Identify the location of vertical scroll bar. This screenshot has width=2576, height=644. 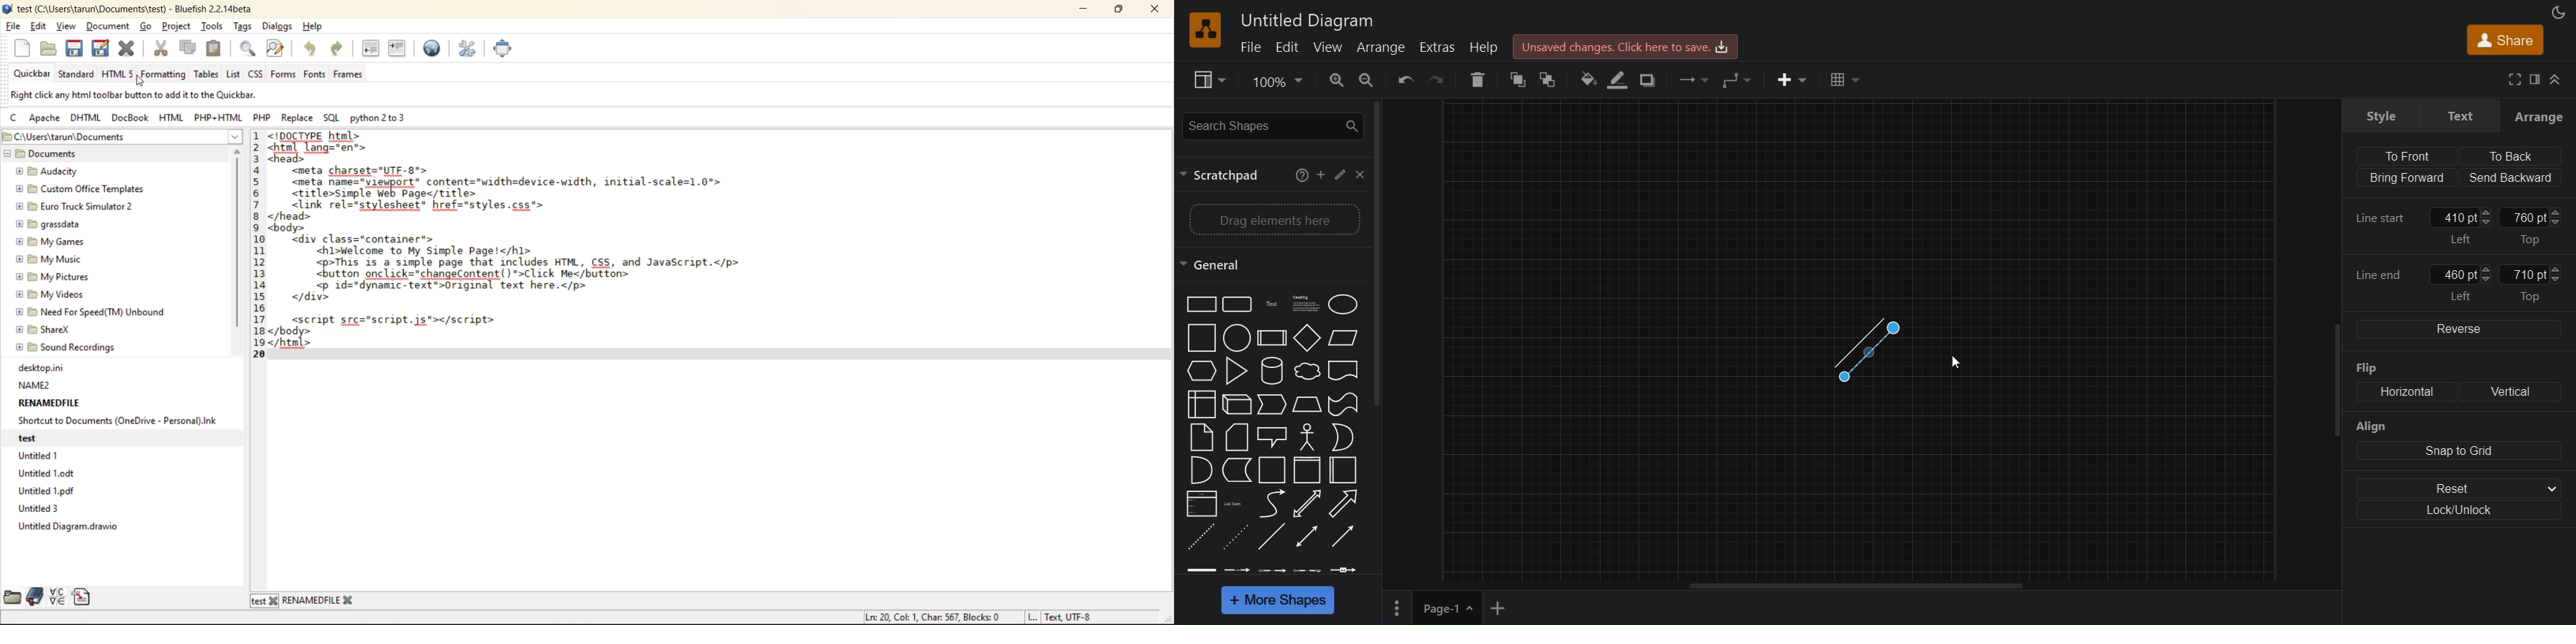
(1381, 255).